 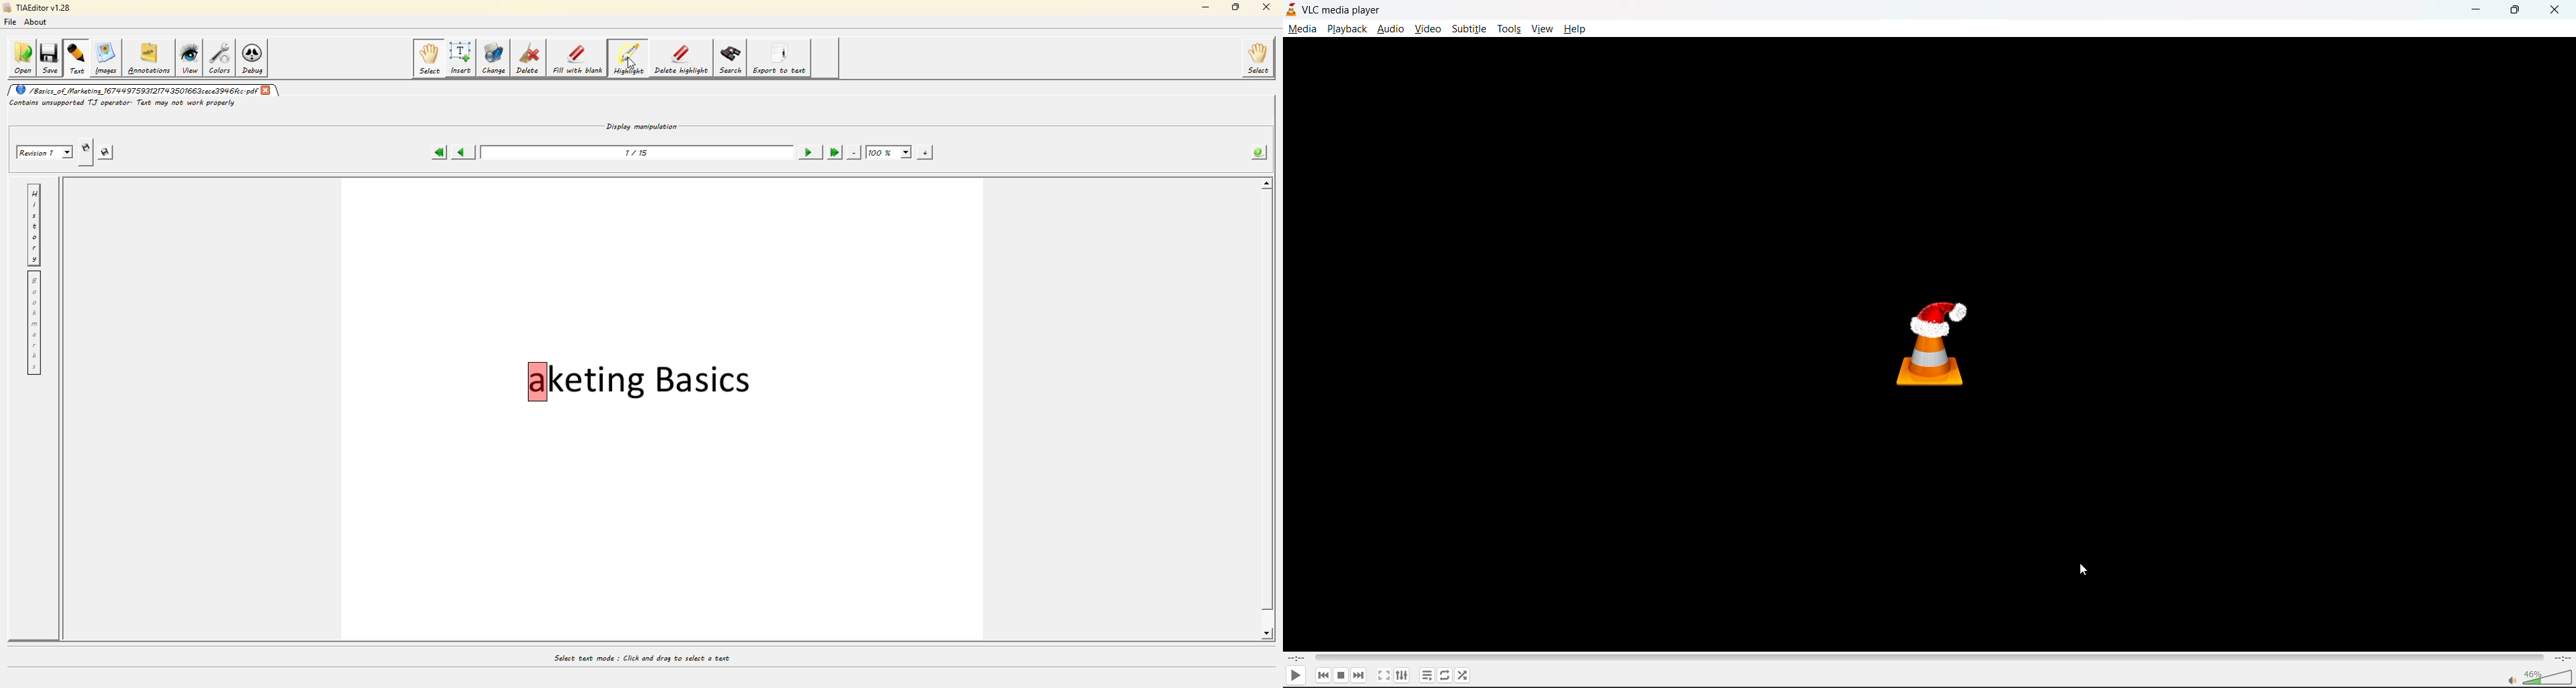 I want to click on suntitle, so click(x=1468, y=28).